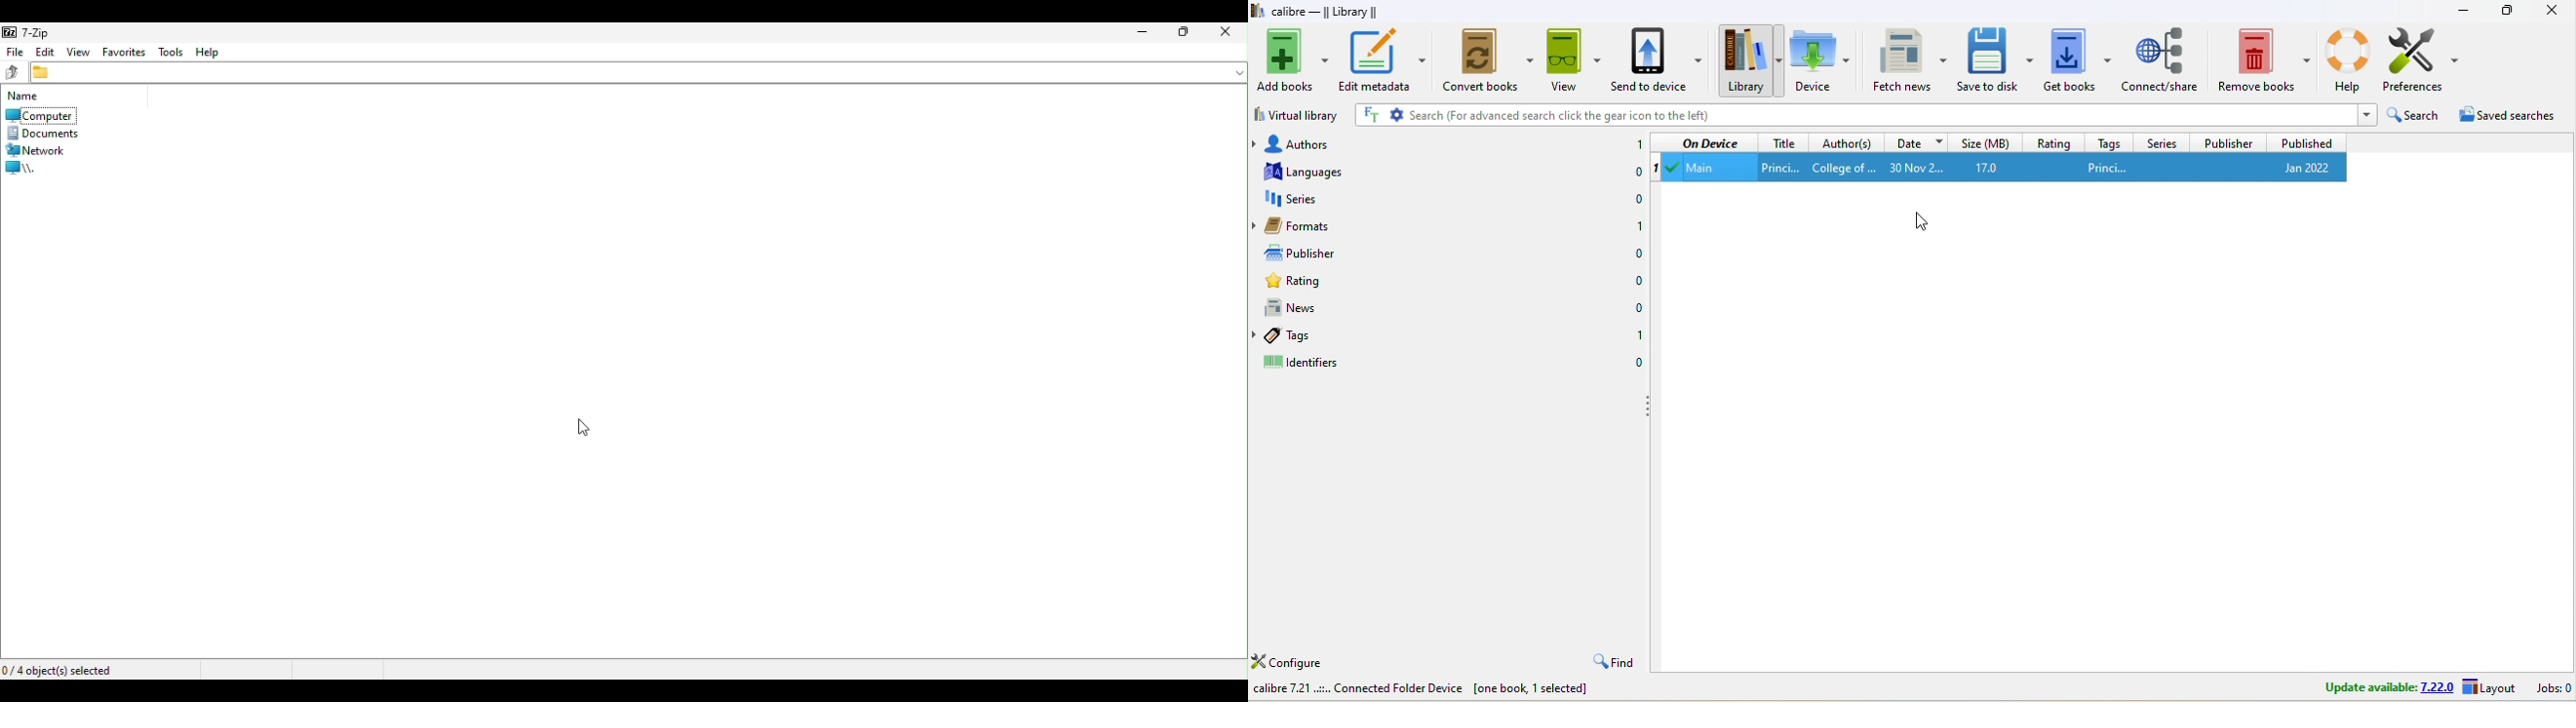 The image size is (2576, 728). What do you see at coordinates (1843, 167) in the screenshot?
I see `Author` at bounding box center [1843, 167].